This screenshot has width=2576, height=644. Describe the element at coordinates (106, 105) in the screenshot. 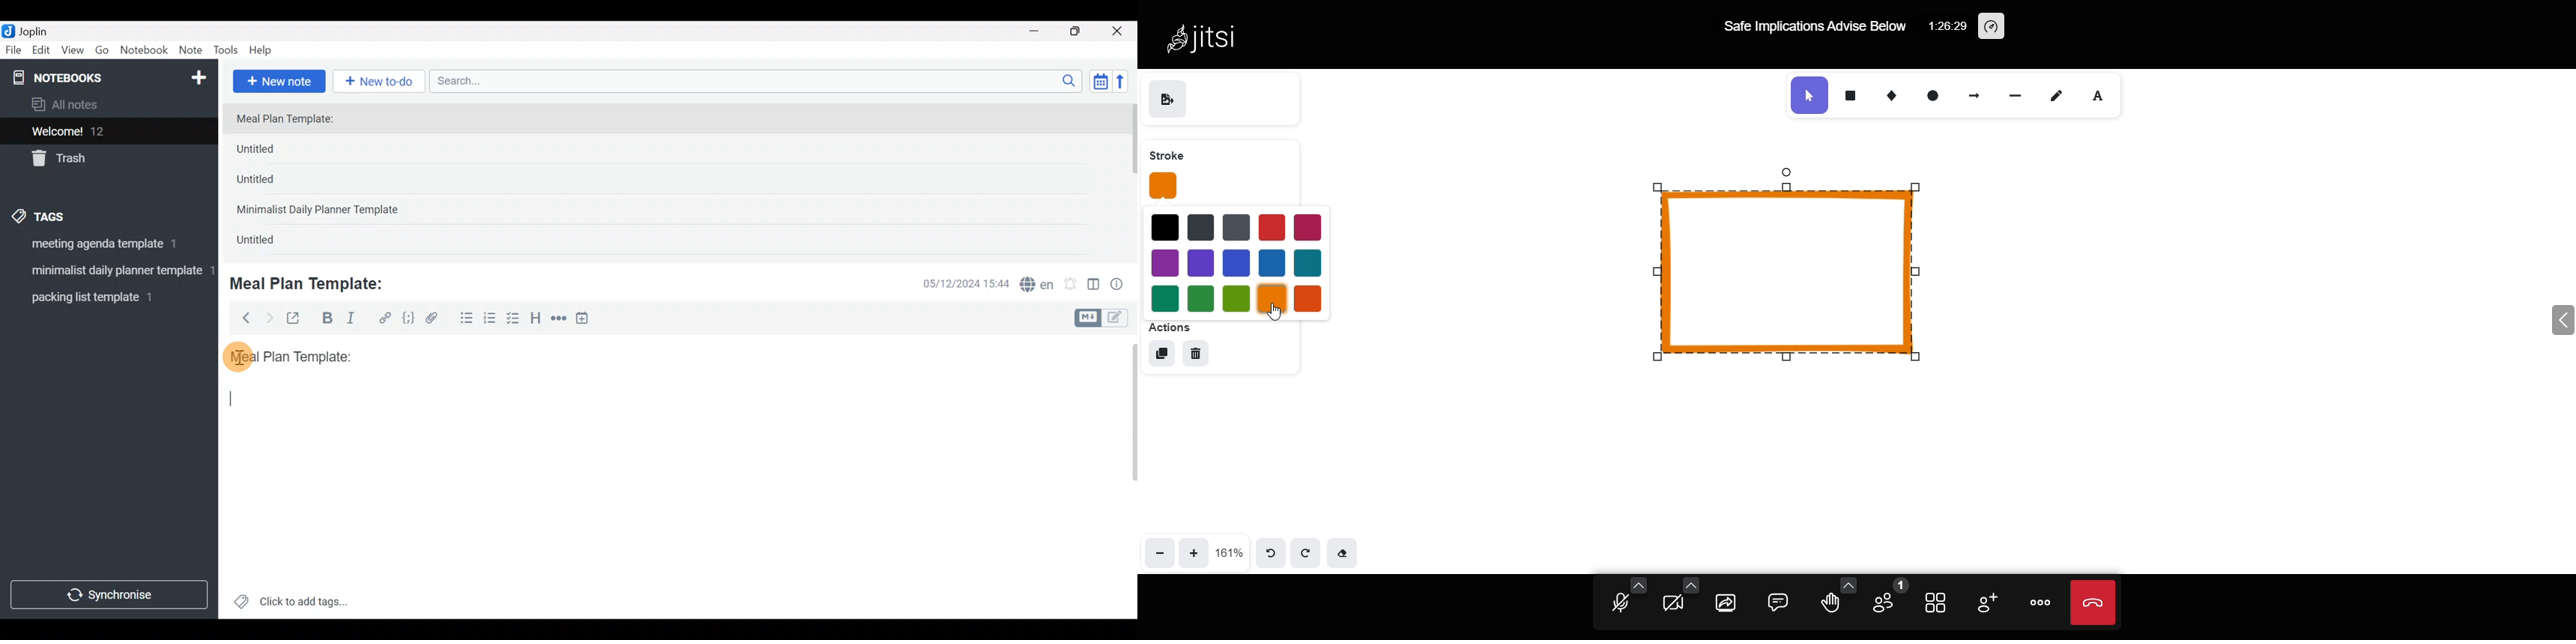

I see `All notes` at that location.